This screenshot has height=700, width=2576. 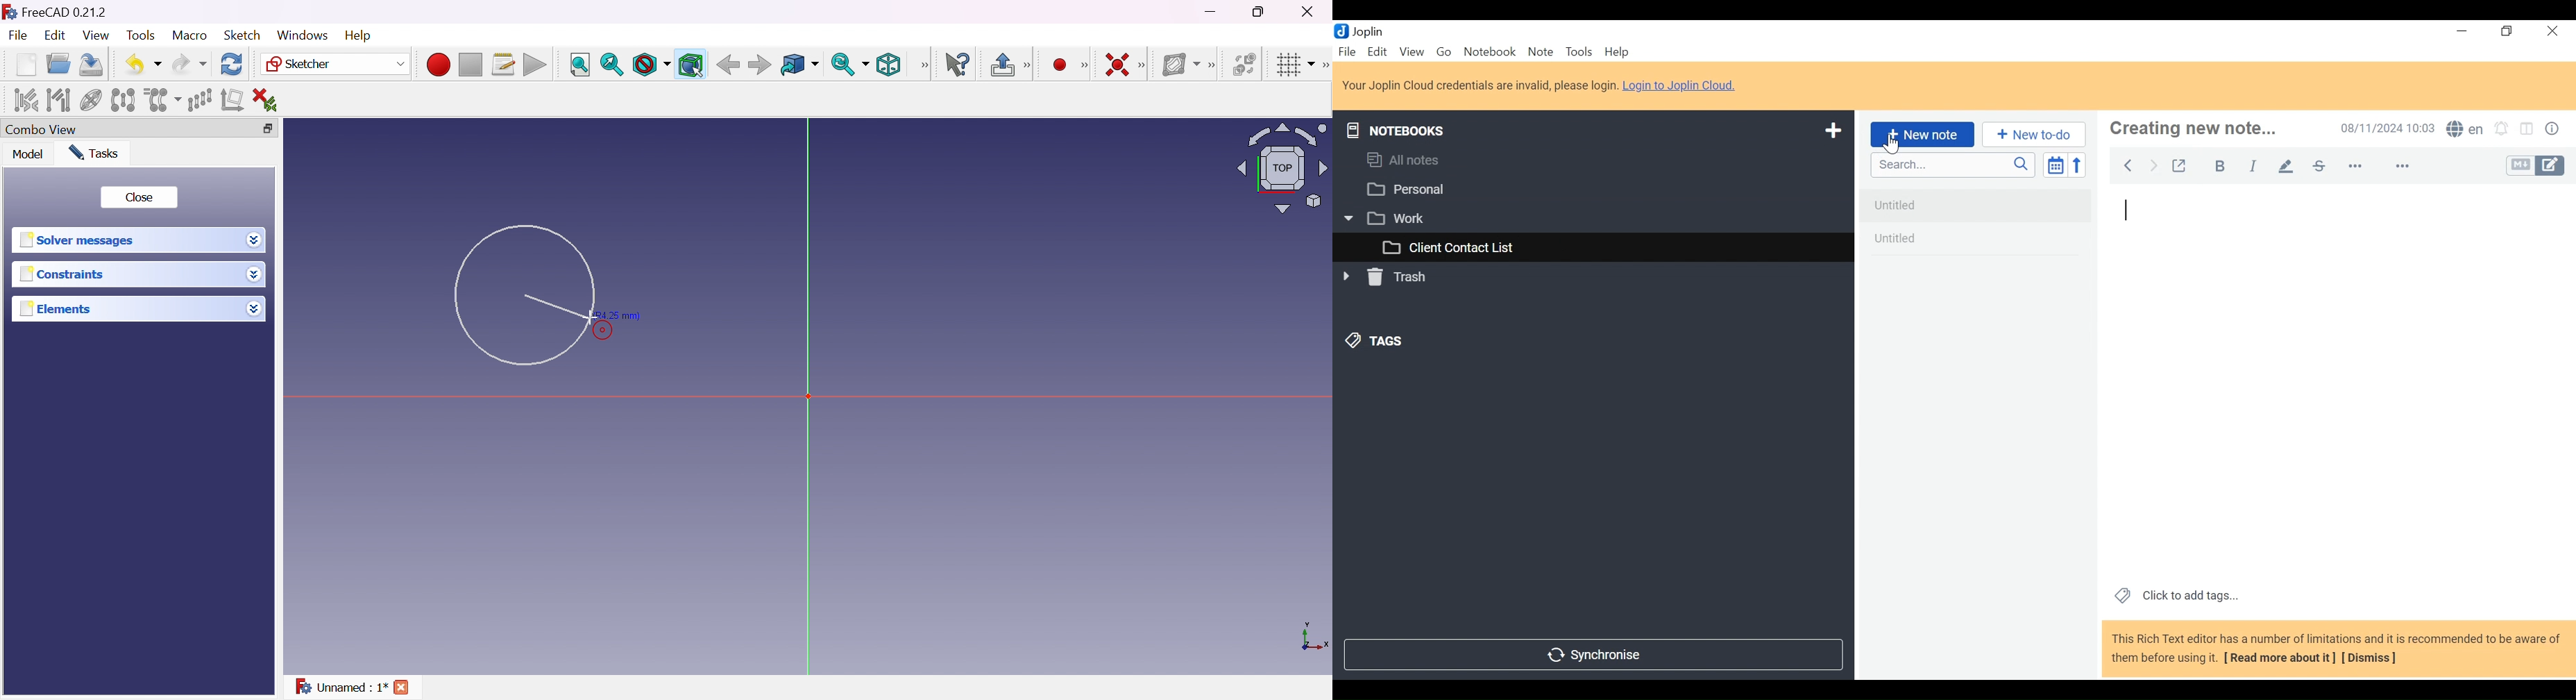 I want to click on FreeCAD 0.21.2, so click(x=65, y=11).